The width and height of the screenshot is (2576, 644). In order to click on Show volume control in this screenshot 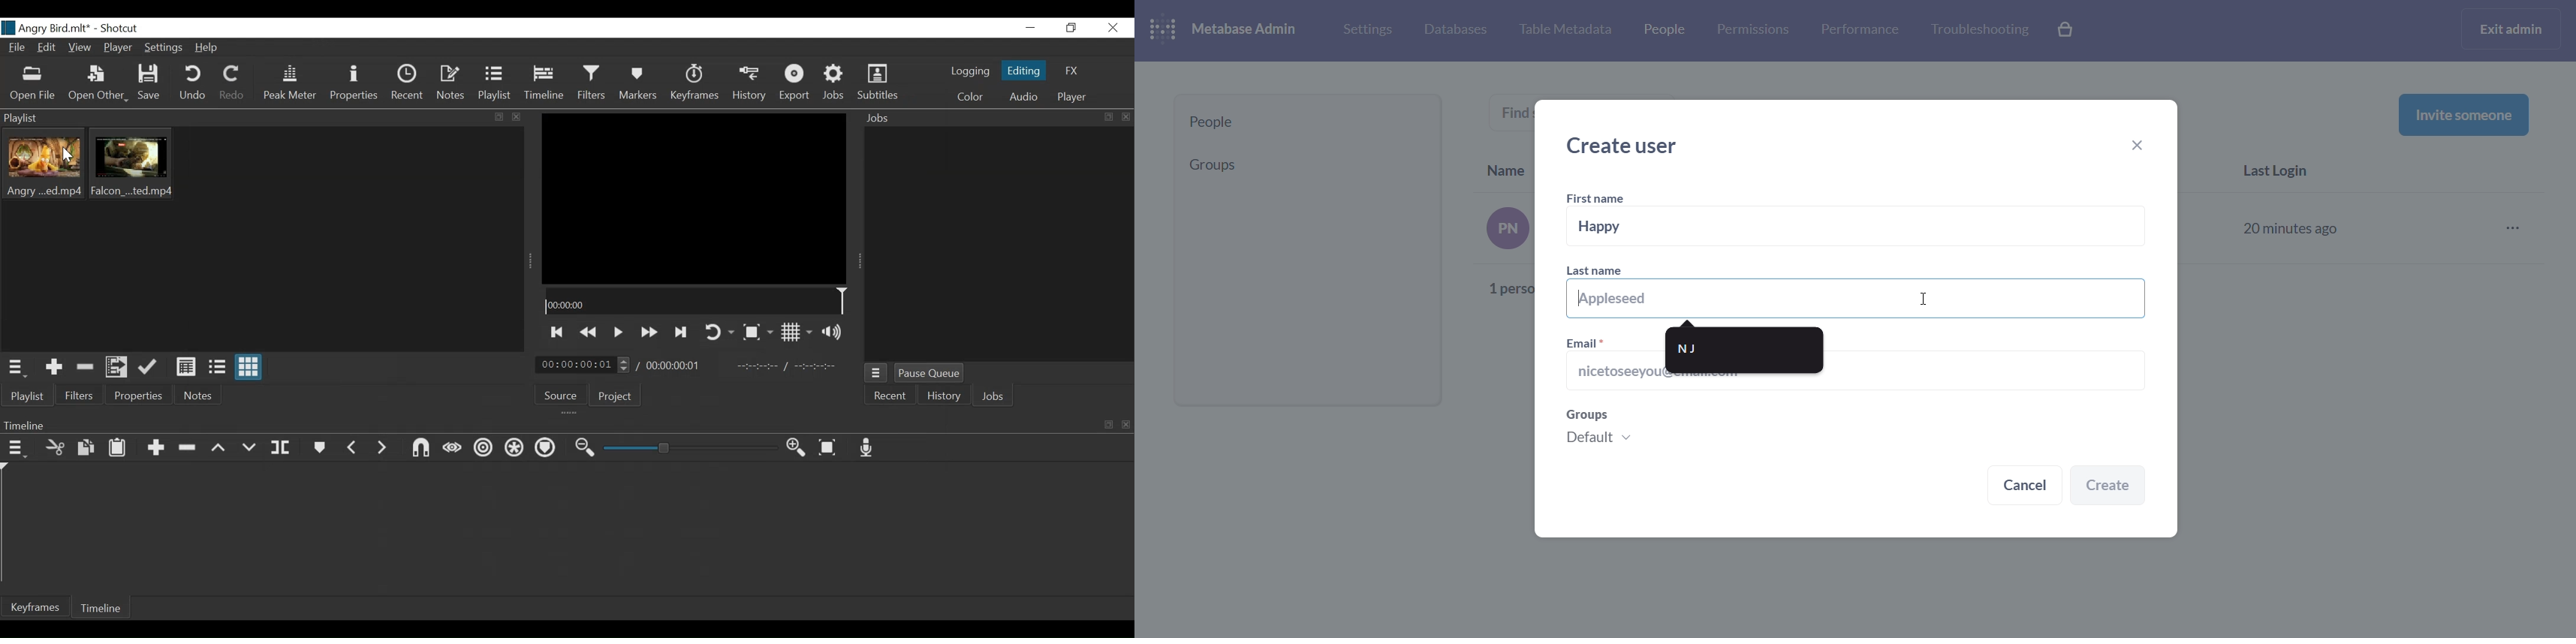, I will do `click(835, 331)`.